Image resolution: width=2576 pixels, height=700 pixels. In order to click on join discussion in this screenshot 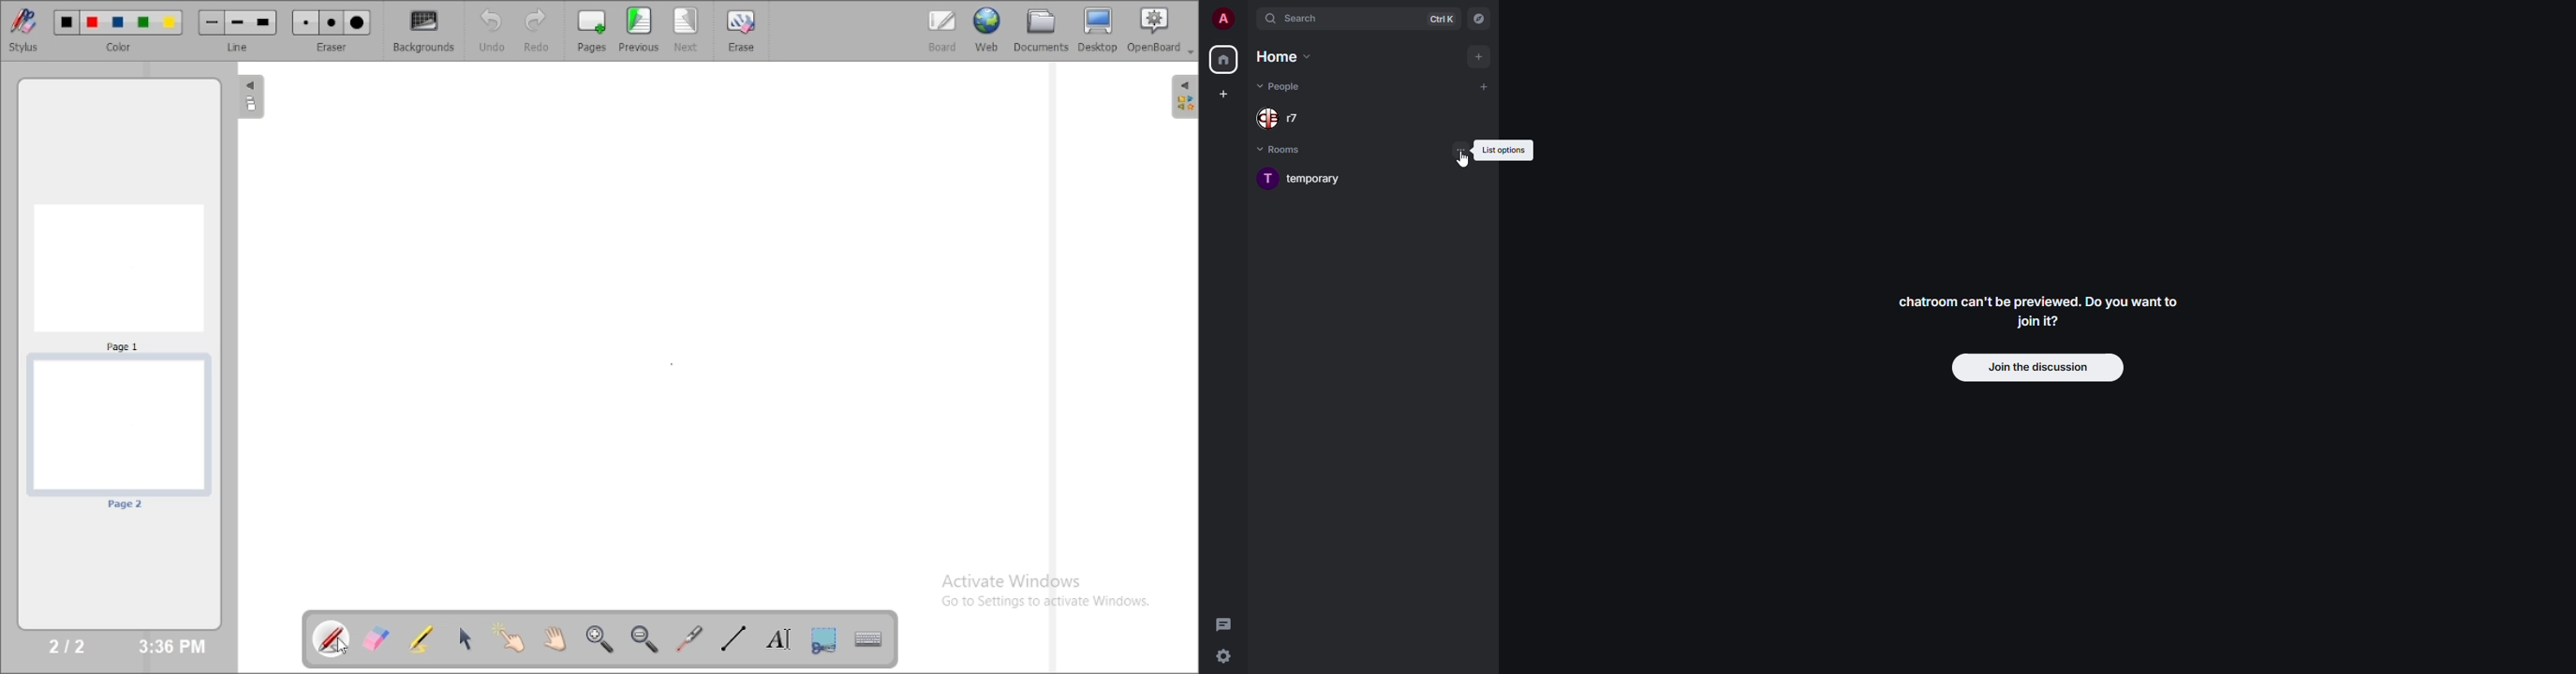, I will do `click(2036, 366)`.